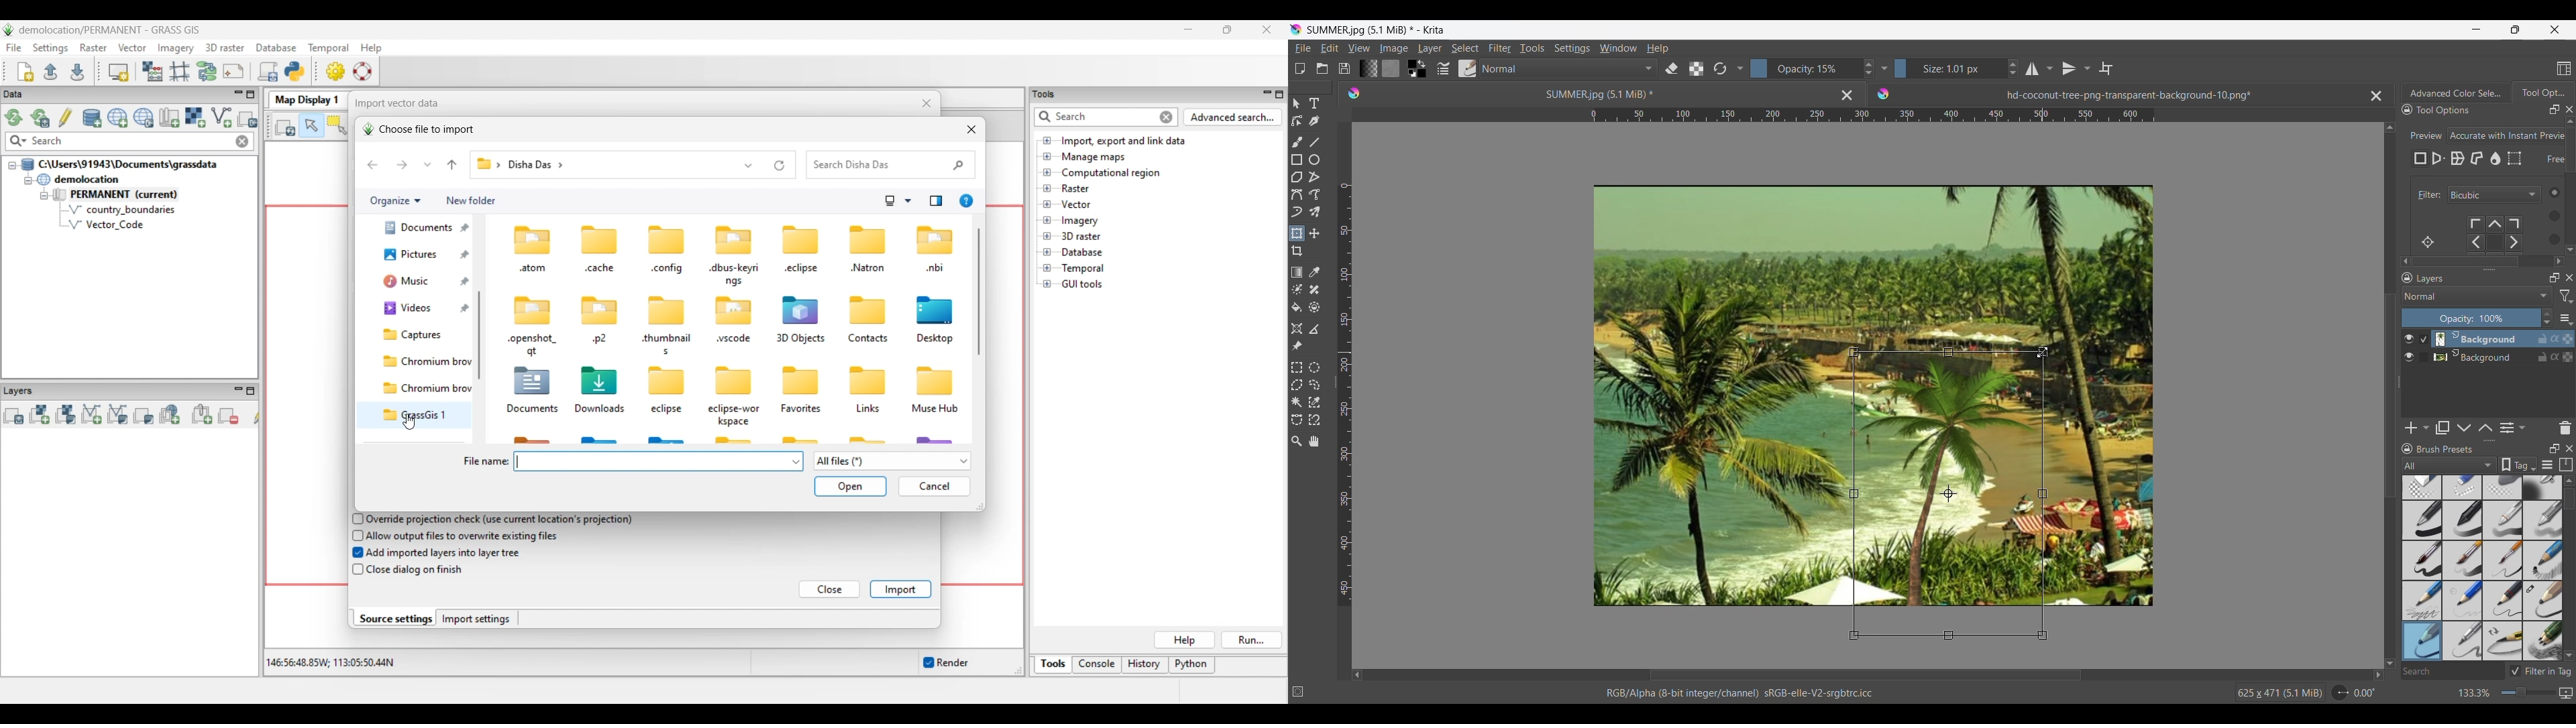  I want to click on Polygonal selection tool, so click(1297, 385).